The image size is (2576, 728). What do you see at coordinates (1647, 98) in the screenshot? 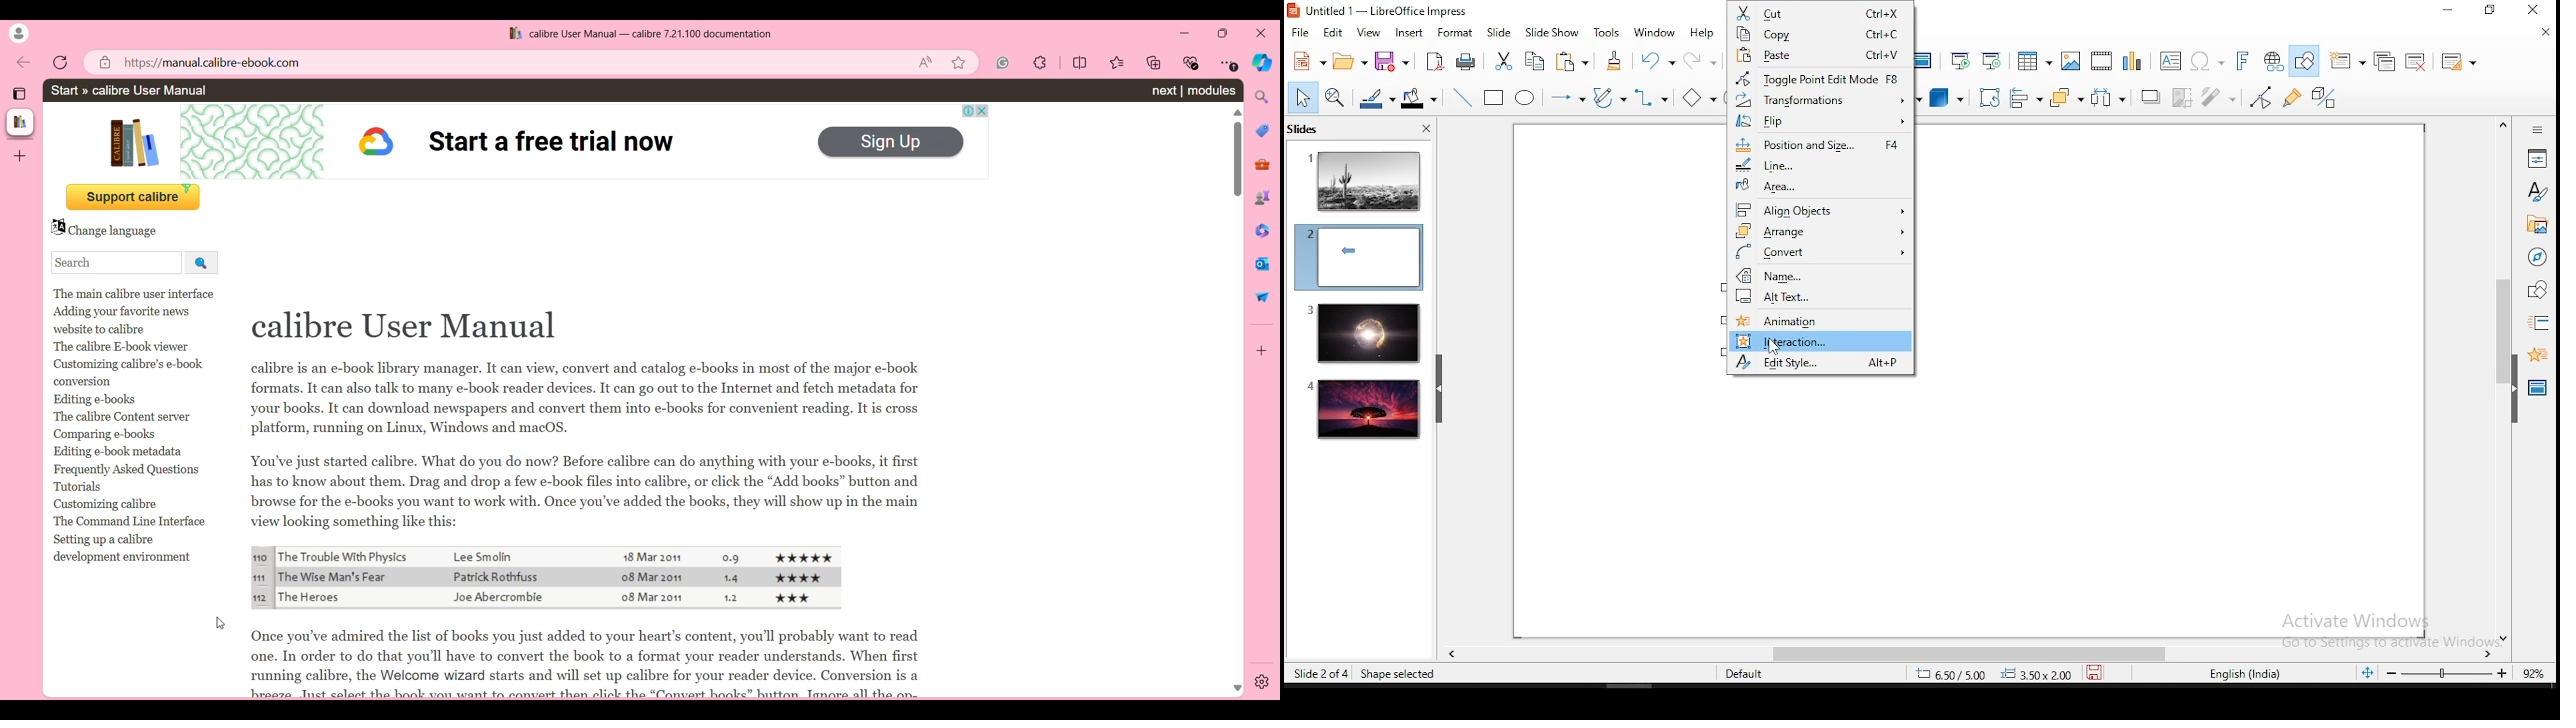
I see `connectors` at bounding box center [1647, 98].